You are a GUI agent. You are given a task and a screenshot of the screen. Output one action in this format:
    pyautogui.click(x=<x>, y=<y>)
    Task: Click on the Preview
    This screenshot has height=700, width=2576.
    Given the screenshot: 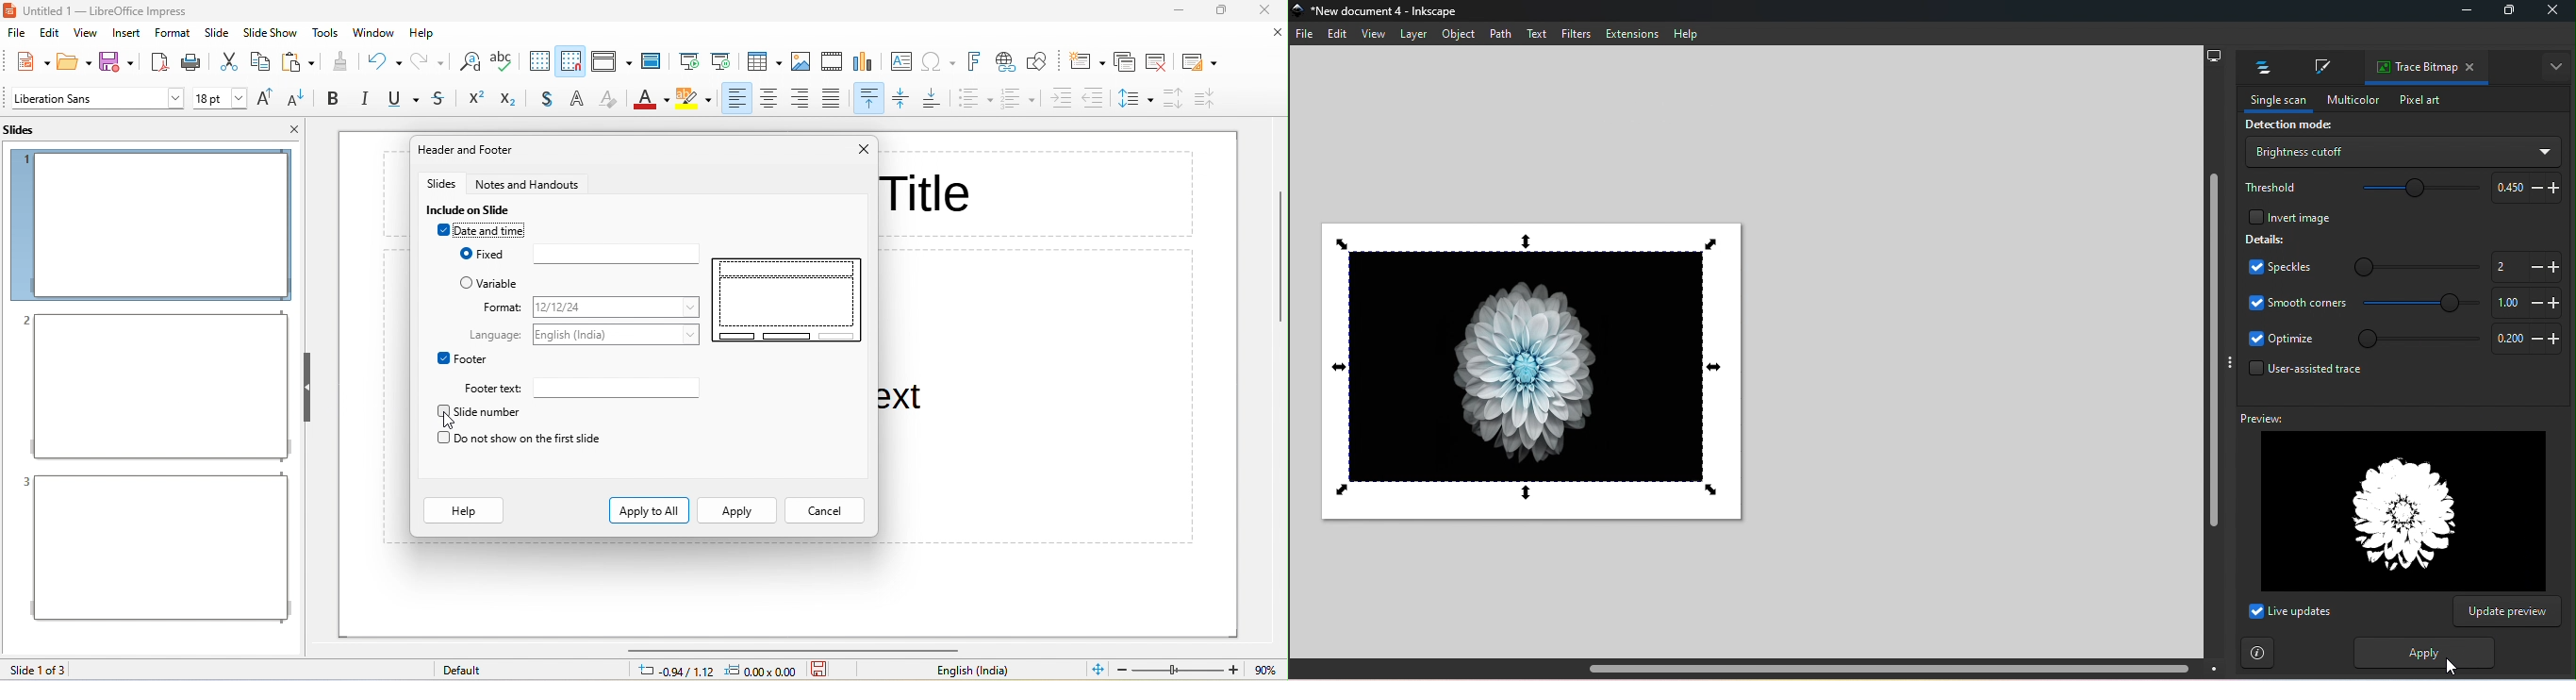 What is the action you would take?
    pyautogui.click(x=2388, y=501)
    